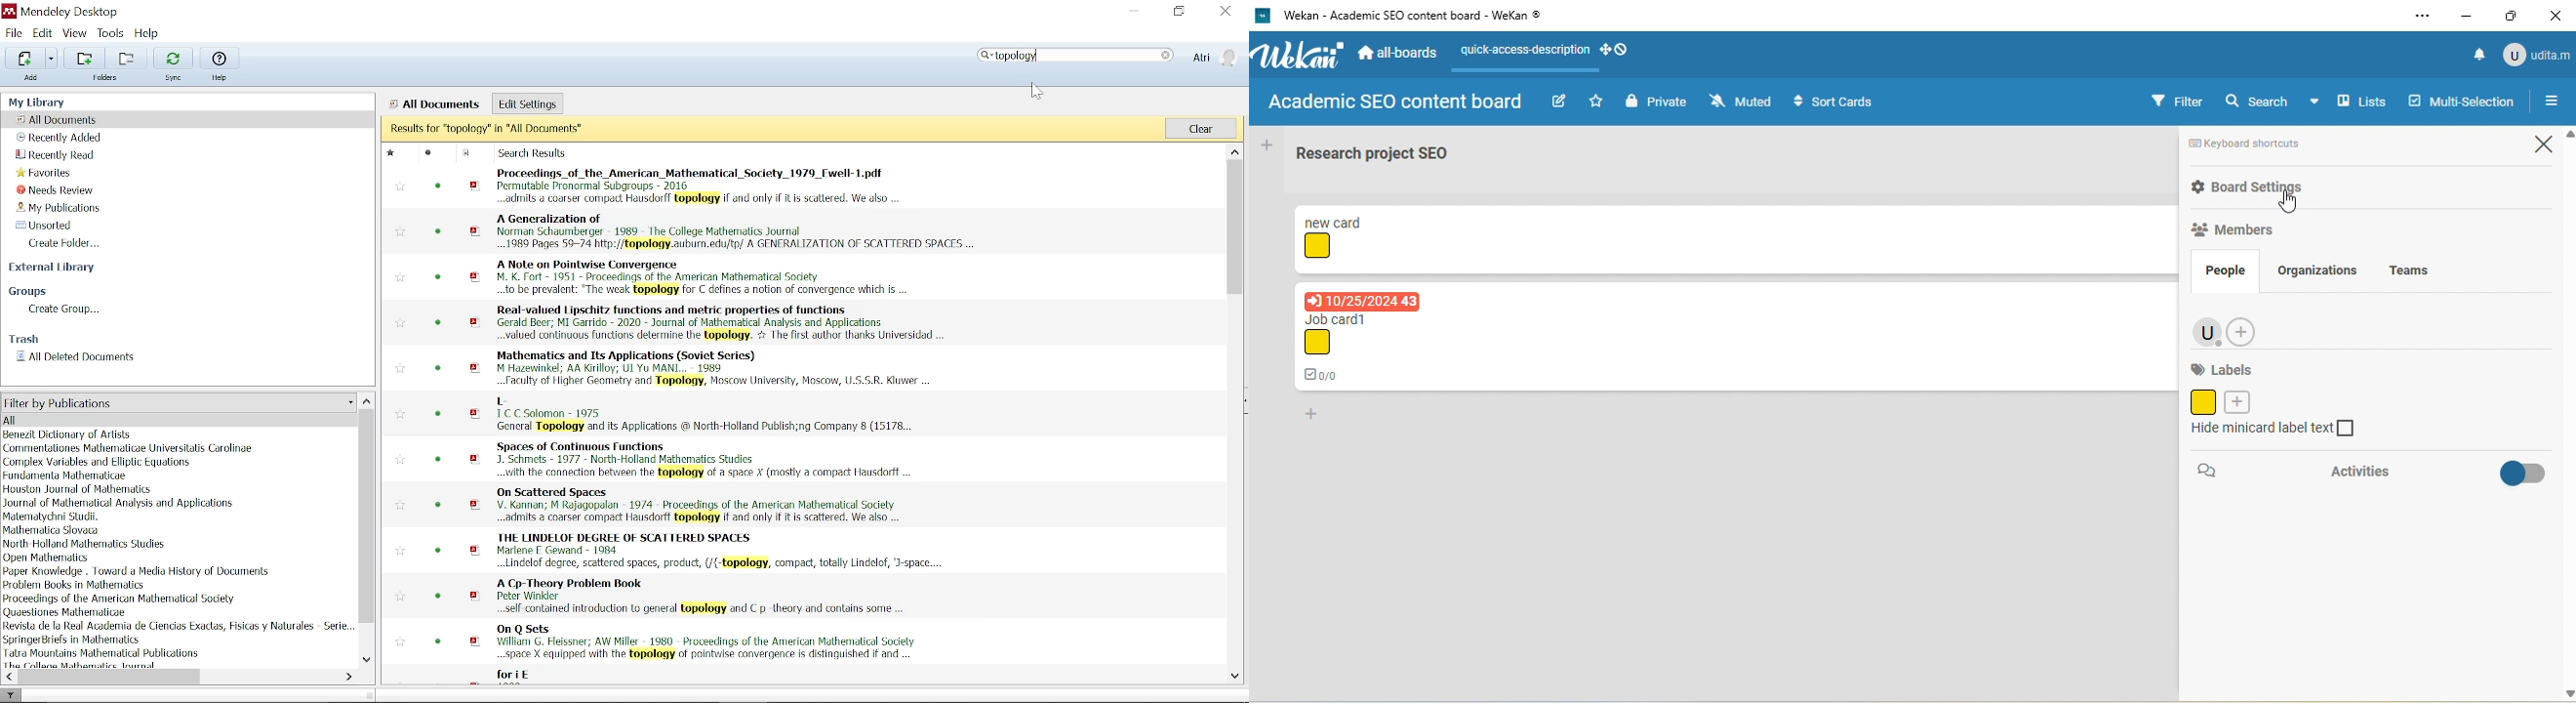 The height and width of the screenshot is (728, 2576). What do you see at coordinates (738, 232) in the screenshot?
I see `citation` at bounding box center [738, 232].